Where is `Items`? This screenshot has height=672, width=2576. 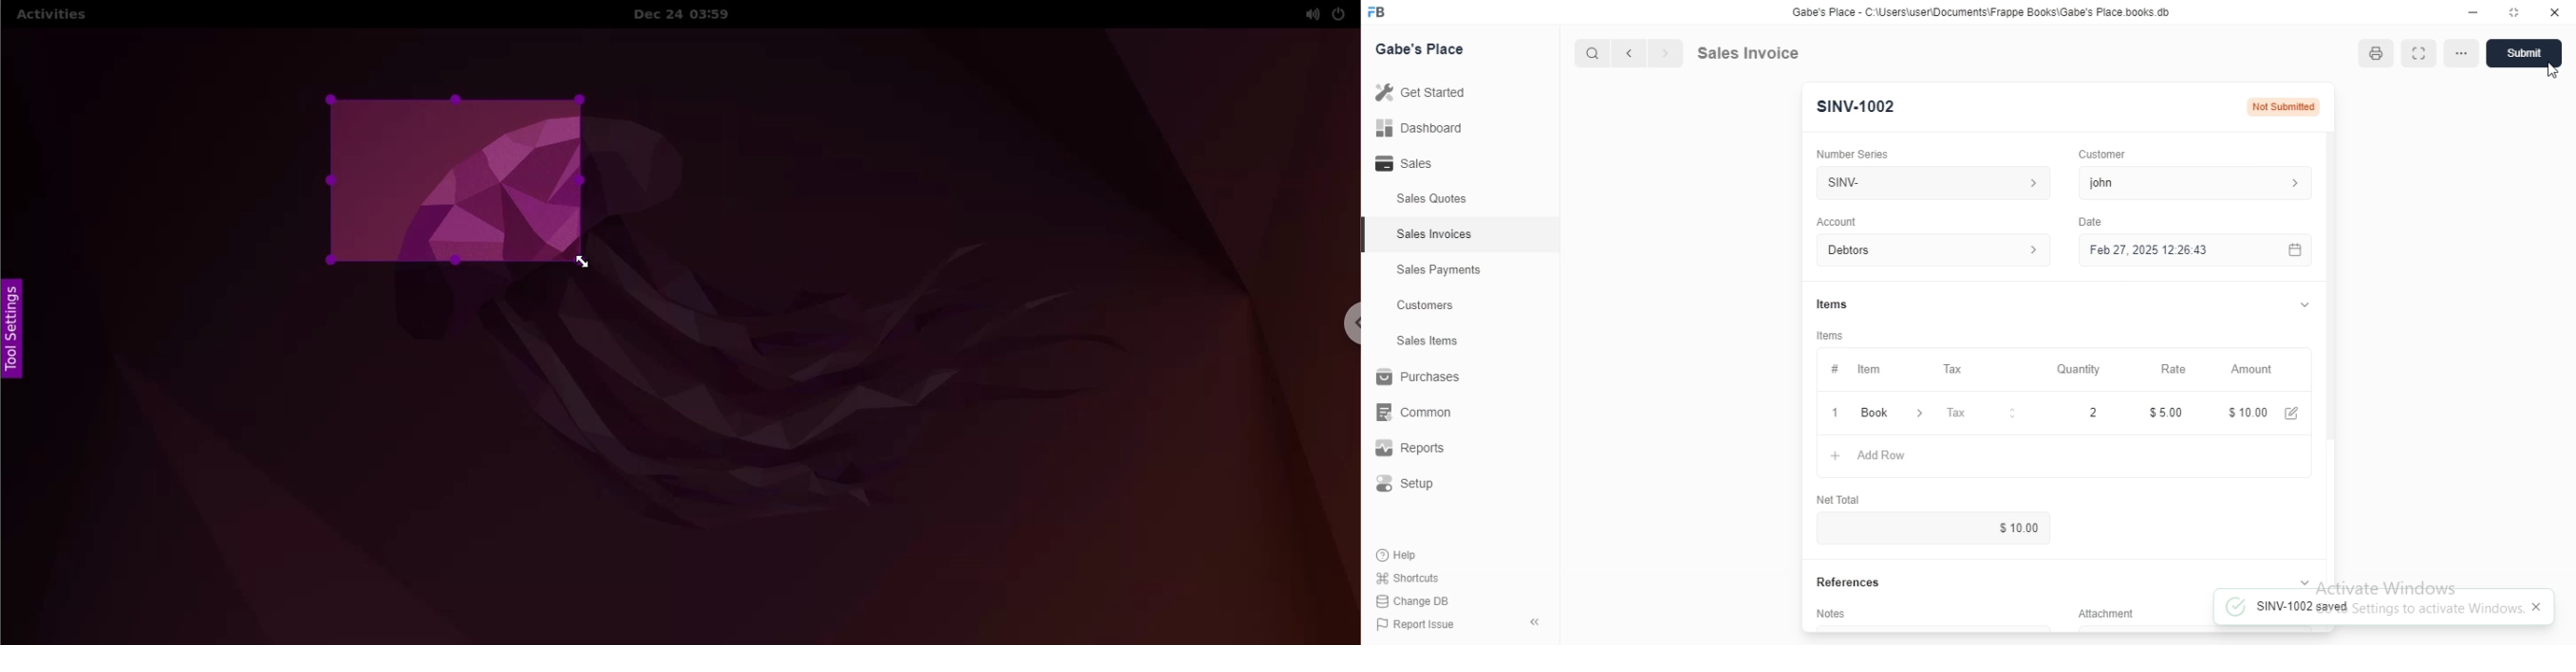 Items is located at coordinates (1832, 334).